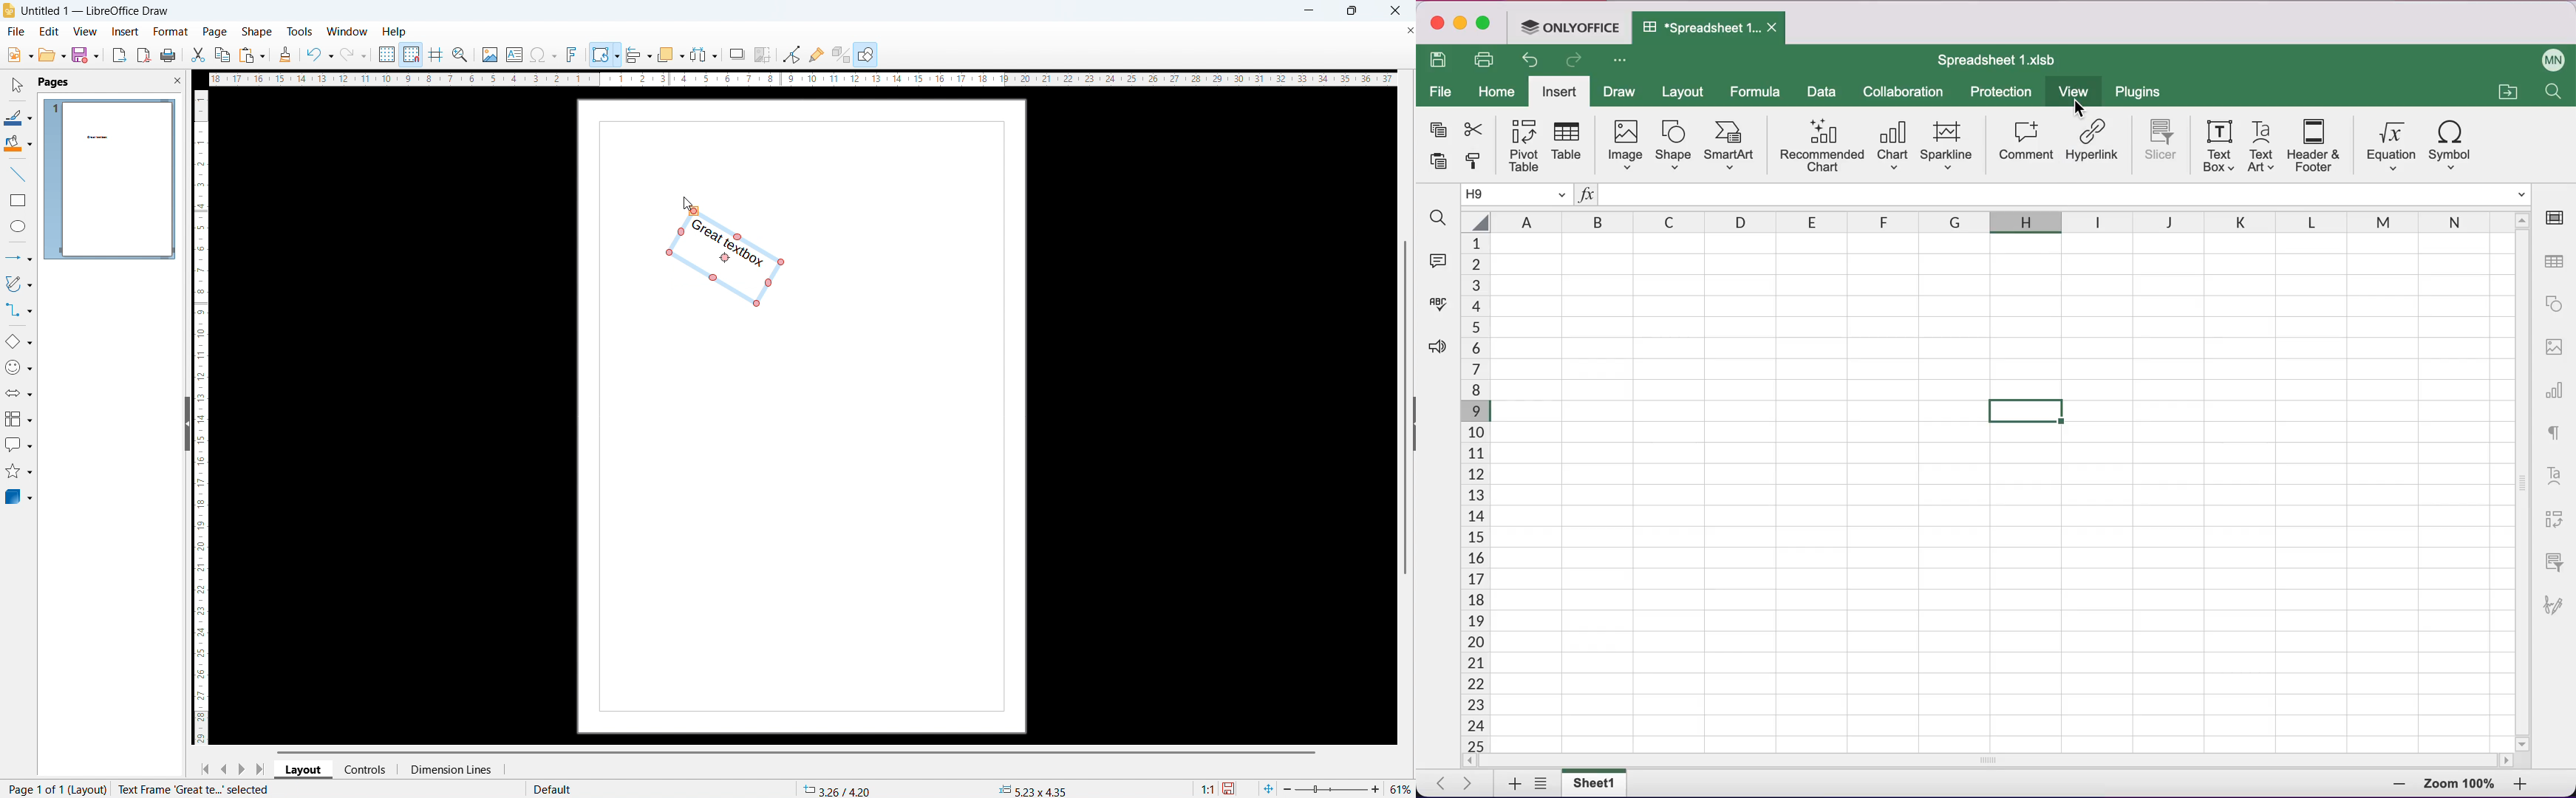 The height and width of the screenshot is (812, 2576). I want to click on show grid, so click(386, 54).